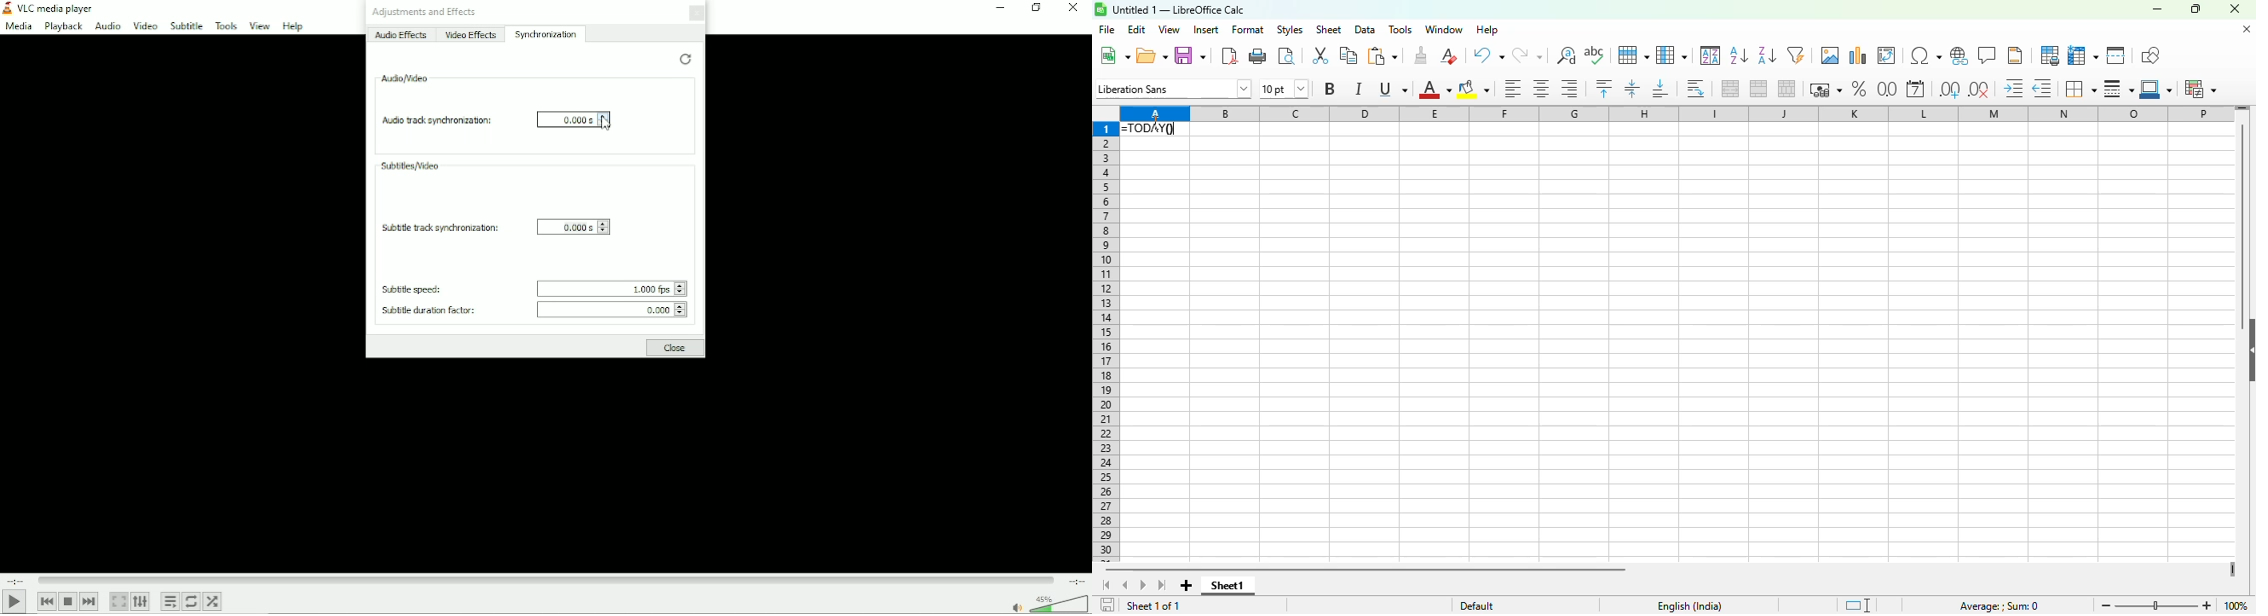 This screenshot has width=2268, height=616. Describe the element at coordinates (1382, 56) in the screenshot. I see `paste` at that location.